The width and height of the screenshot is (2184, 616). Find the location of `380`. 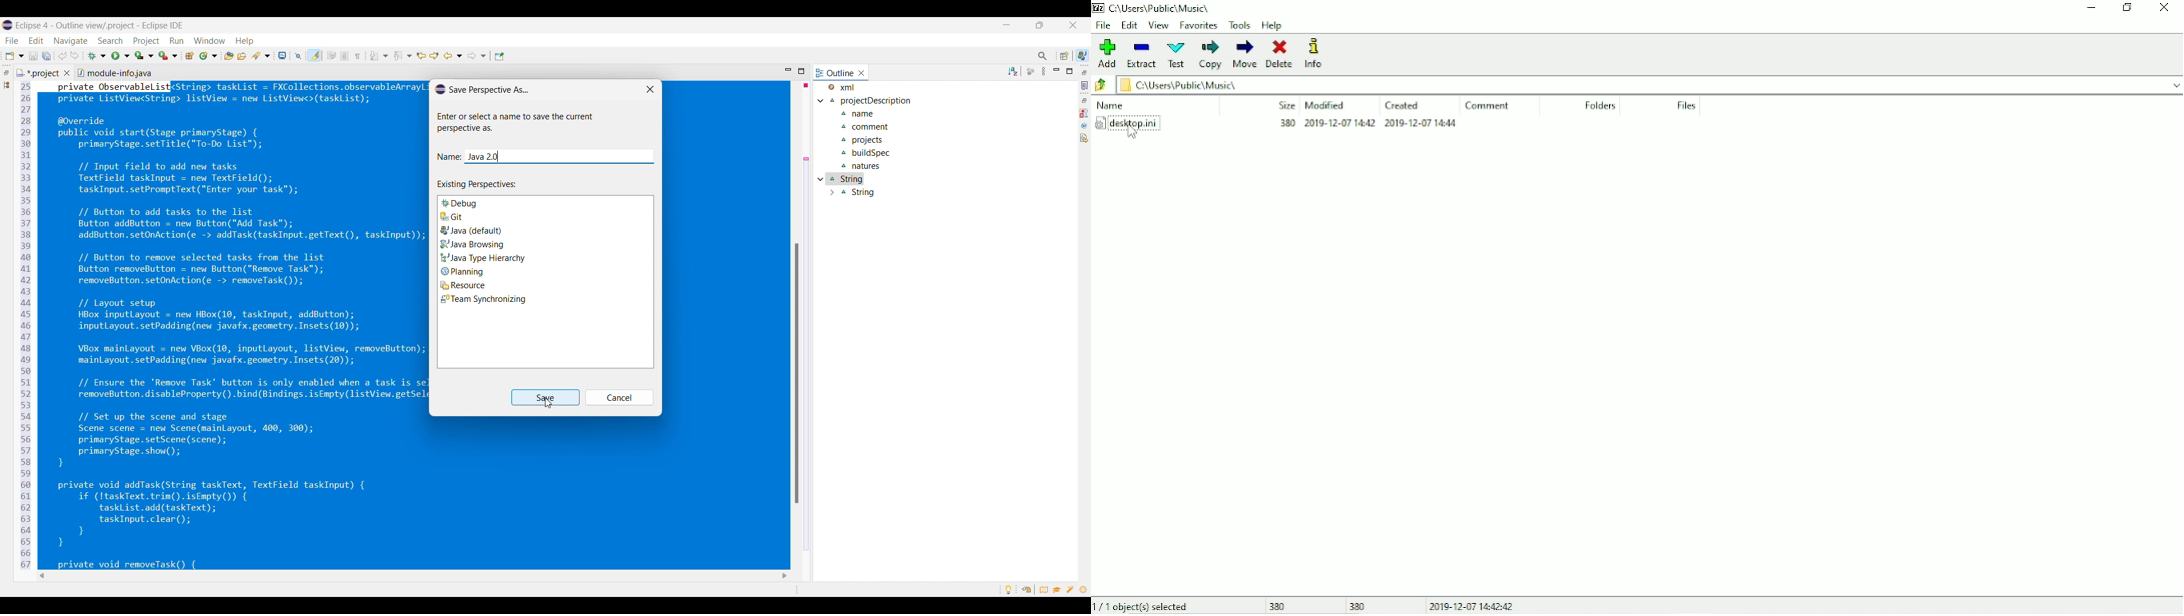

380 is located at coordinates (1281, 606).